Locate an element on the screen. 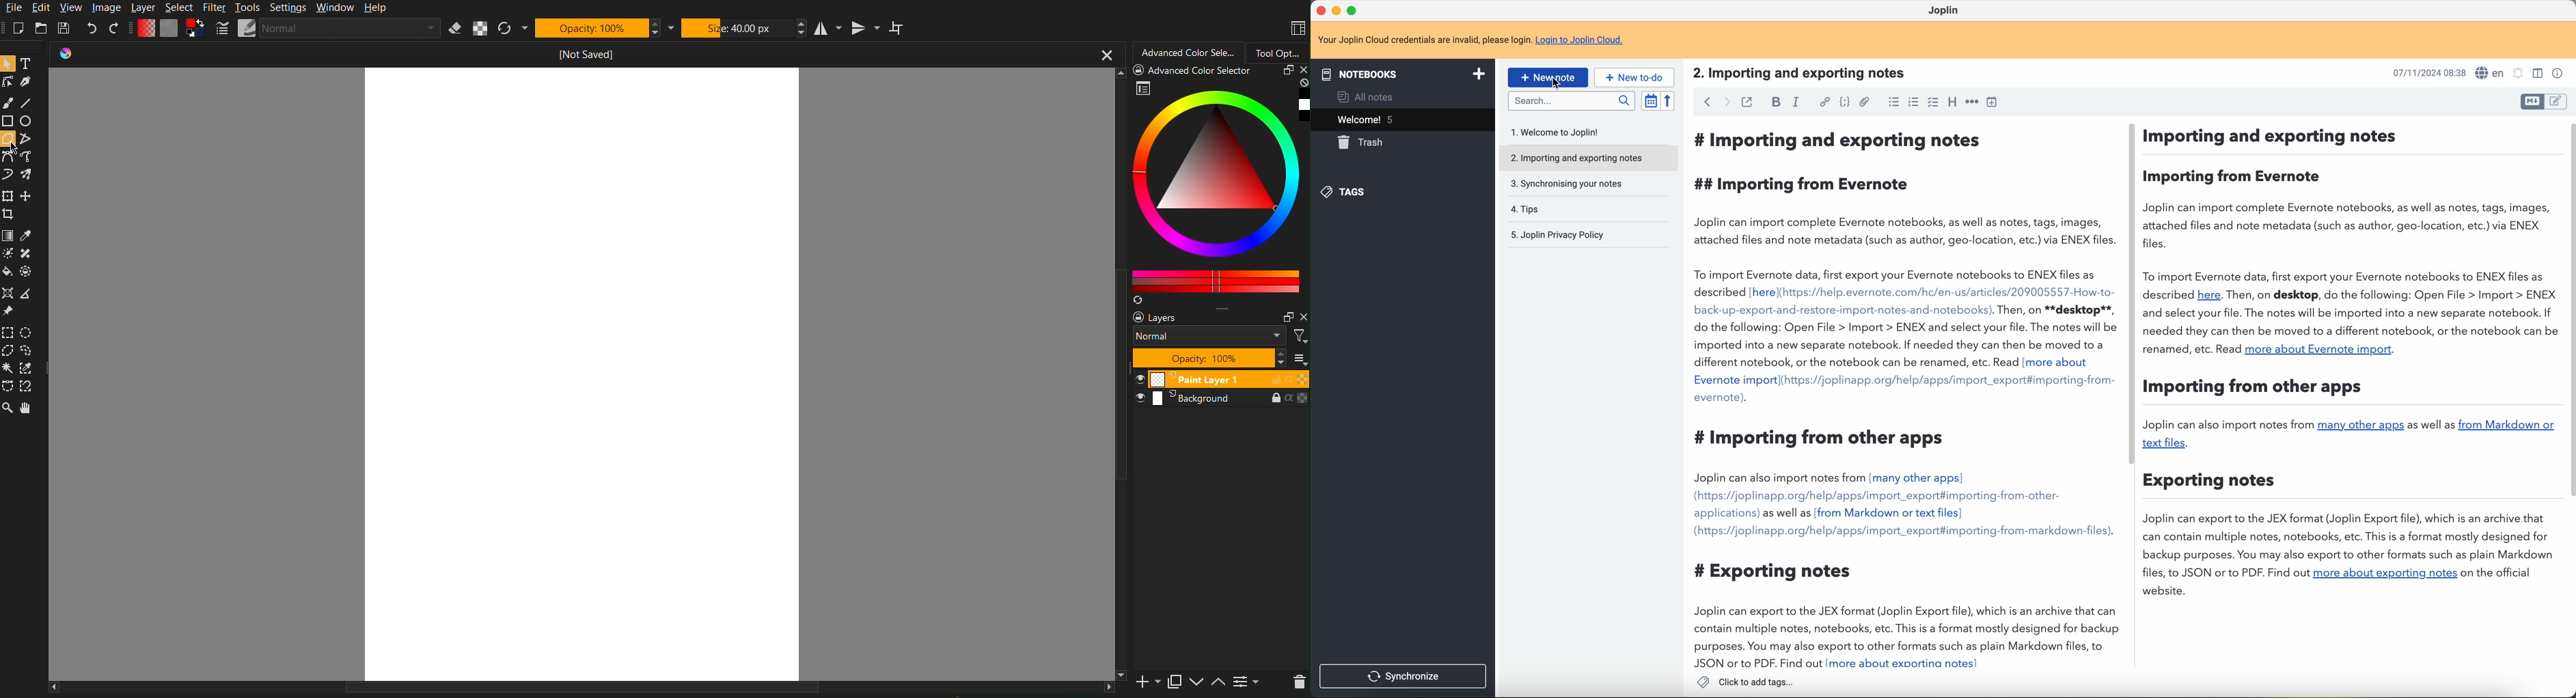 This screenshot has height=700, width=2576. attach file is located at coordinates (1868, 102).